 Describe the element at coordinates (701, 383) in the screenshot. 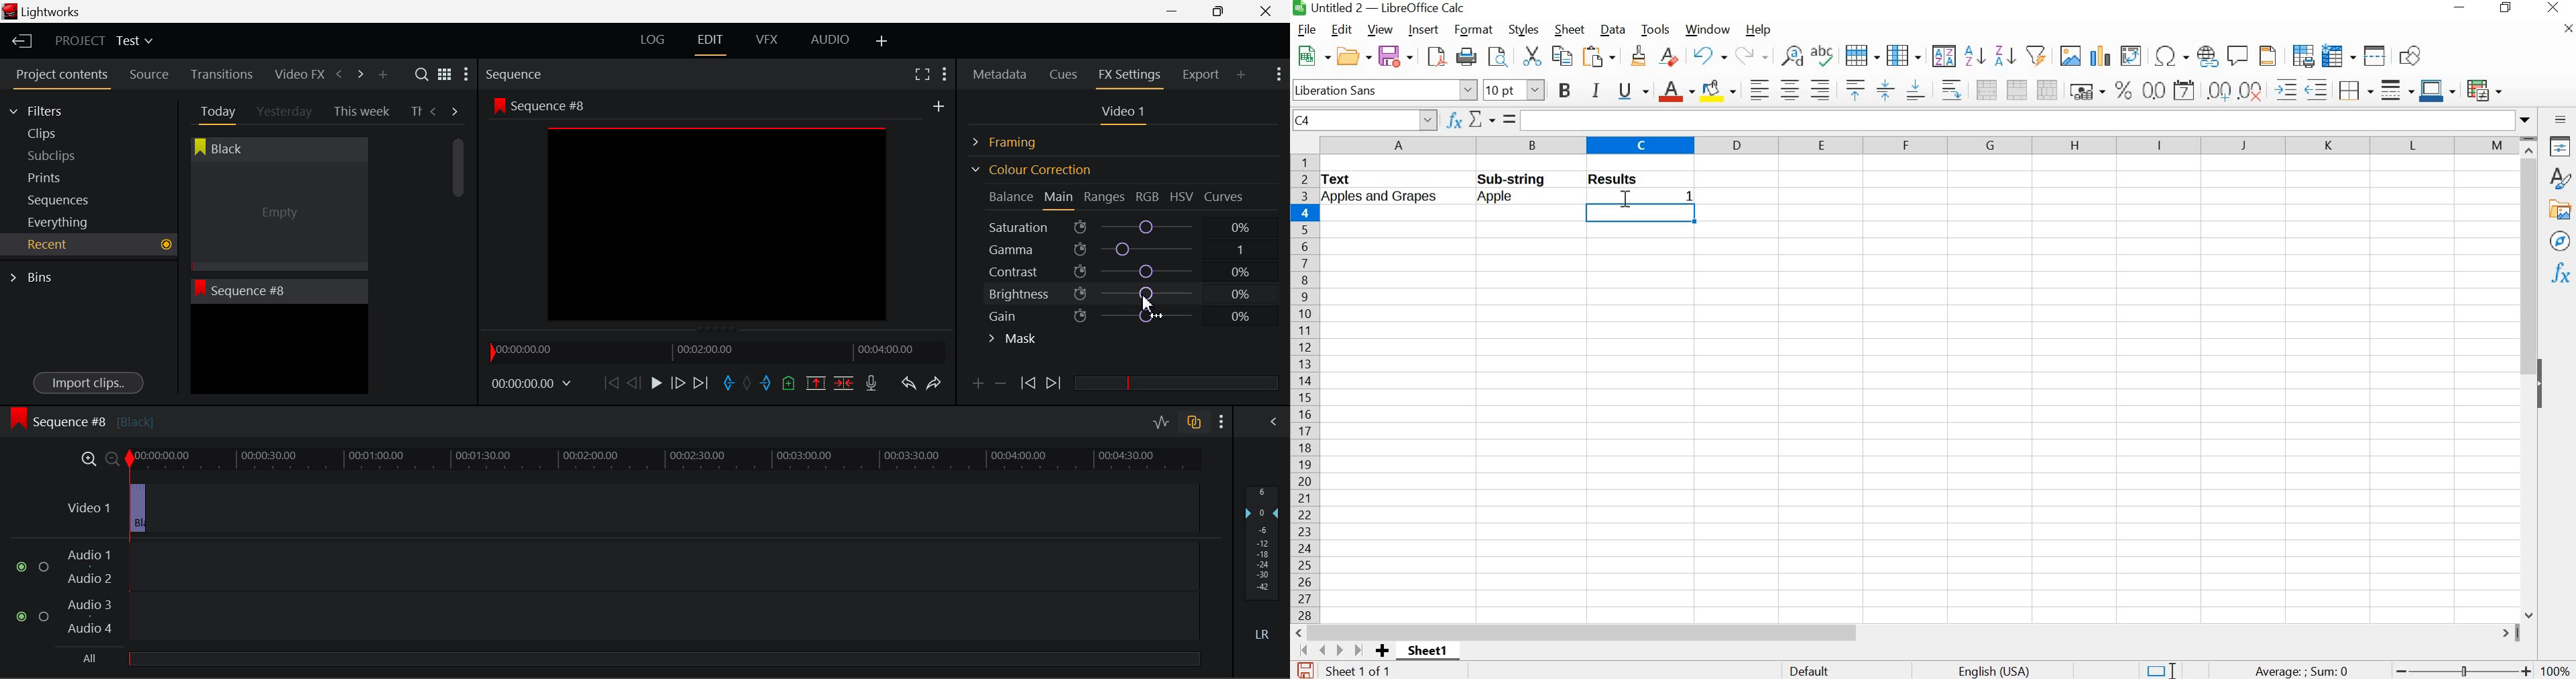

I see `To End` at that location.